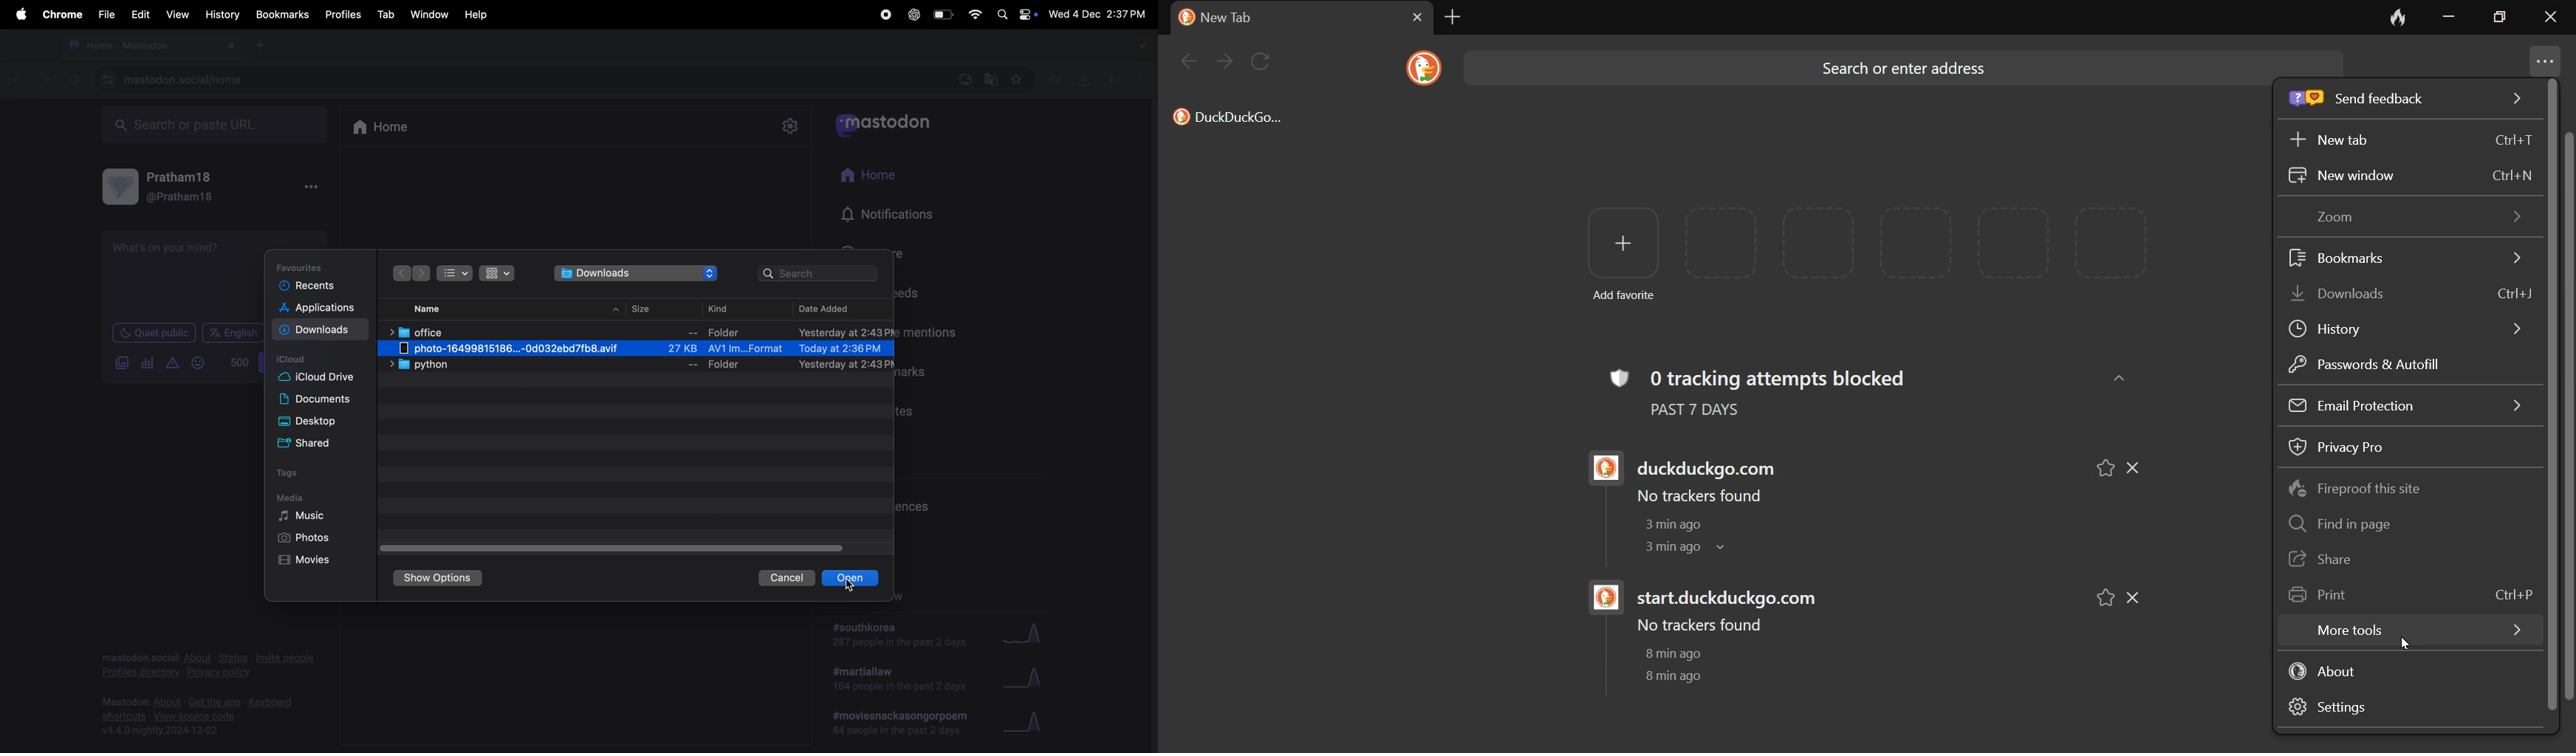  Describe the element at coordinates (901, 634) in the screenshot. I see `#south korea` at that location.